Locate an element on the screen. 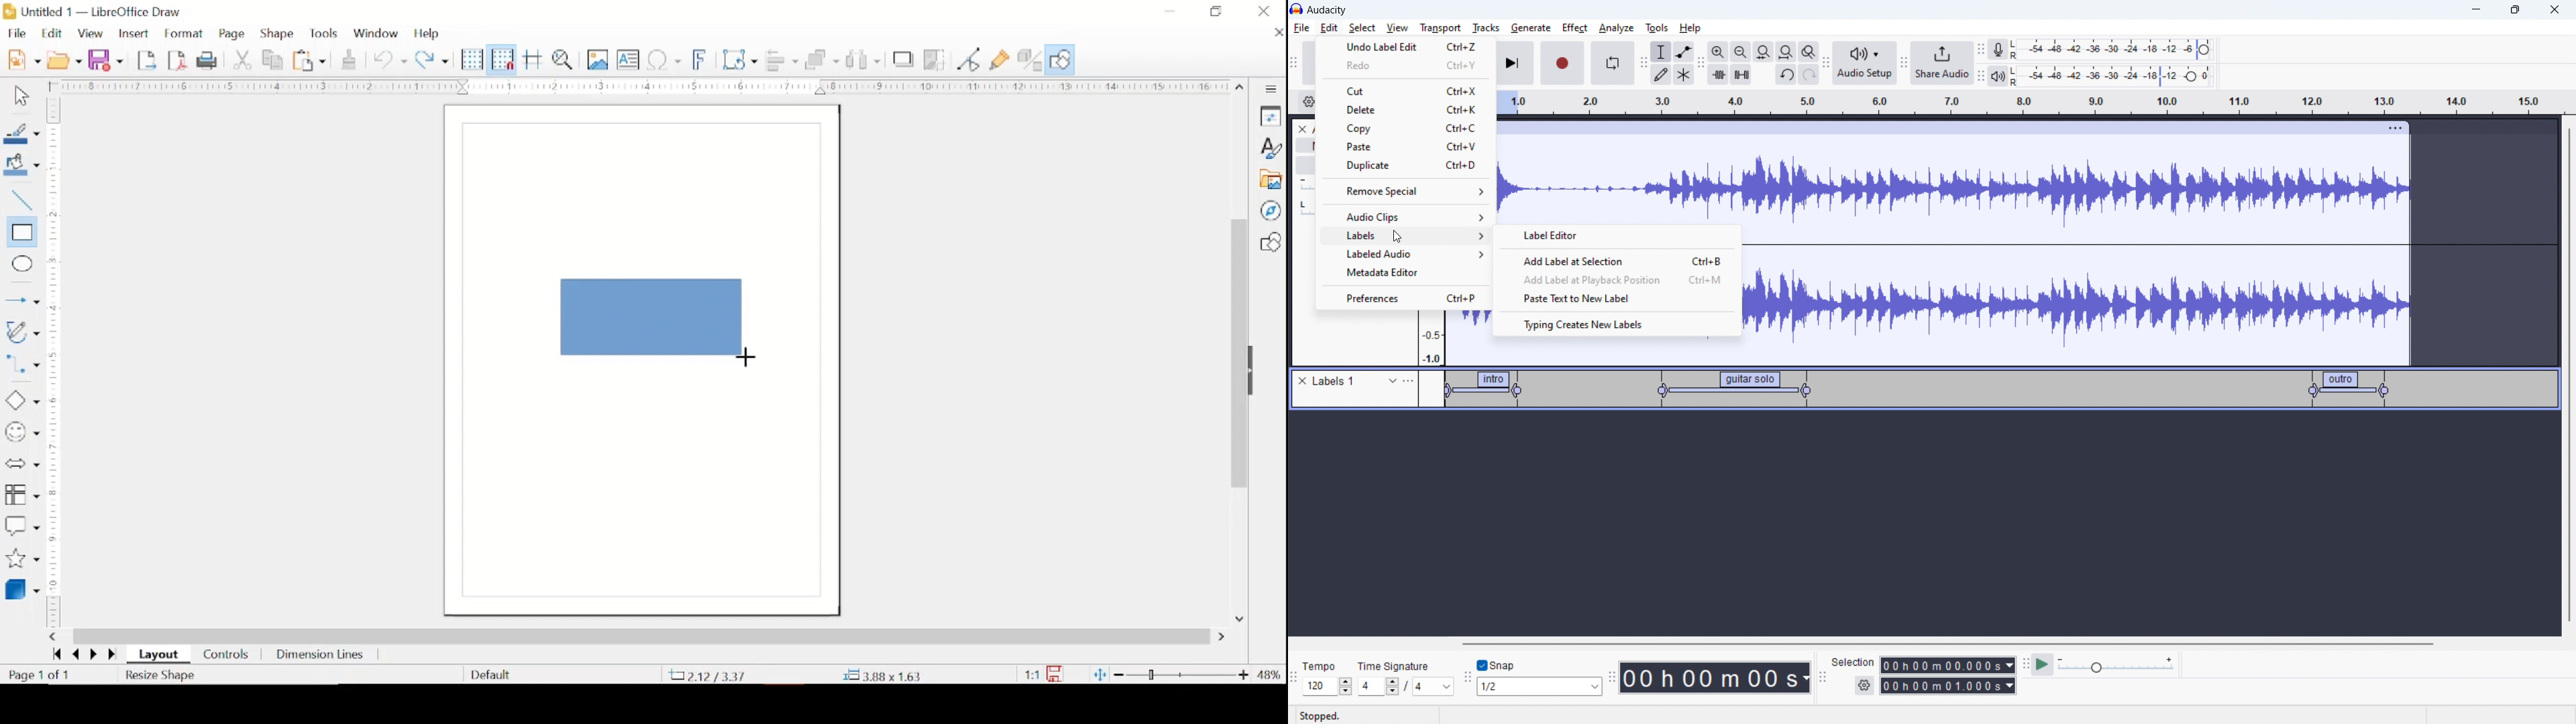 The width and height of the screenshot is (2576, 728). new is located at coordinates (23, 58).